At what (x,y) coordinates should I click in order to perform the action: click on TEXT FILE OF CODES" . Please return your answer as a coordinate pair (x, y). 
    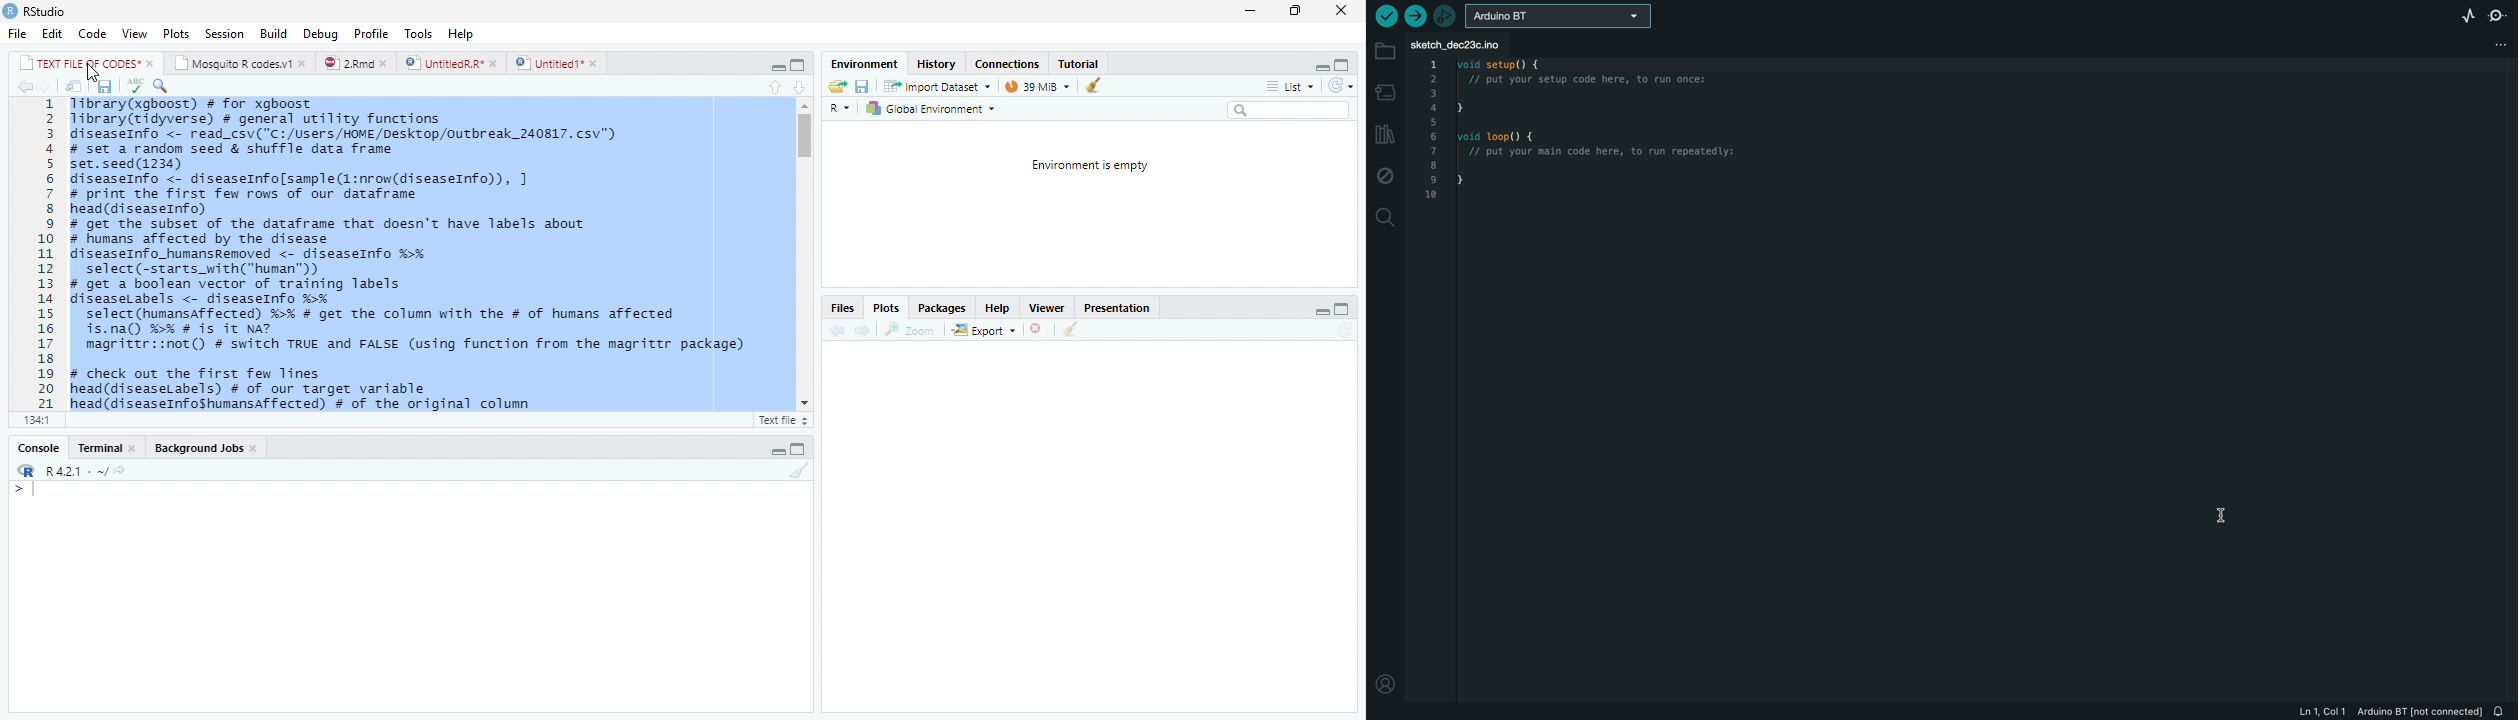
    Looking at the image, I should click on (86, 63).